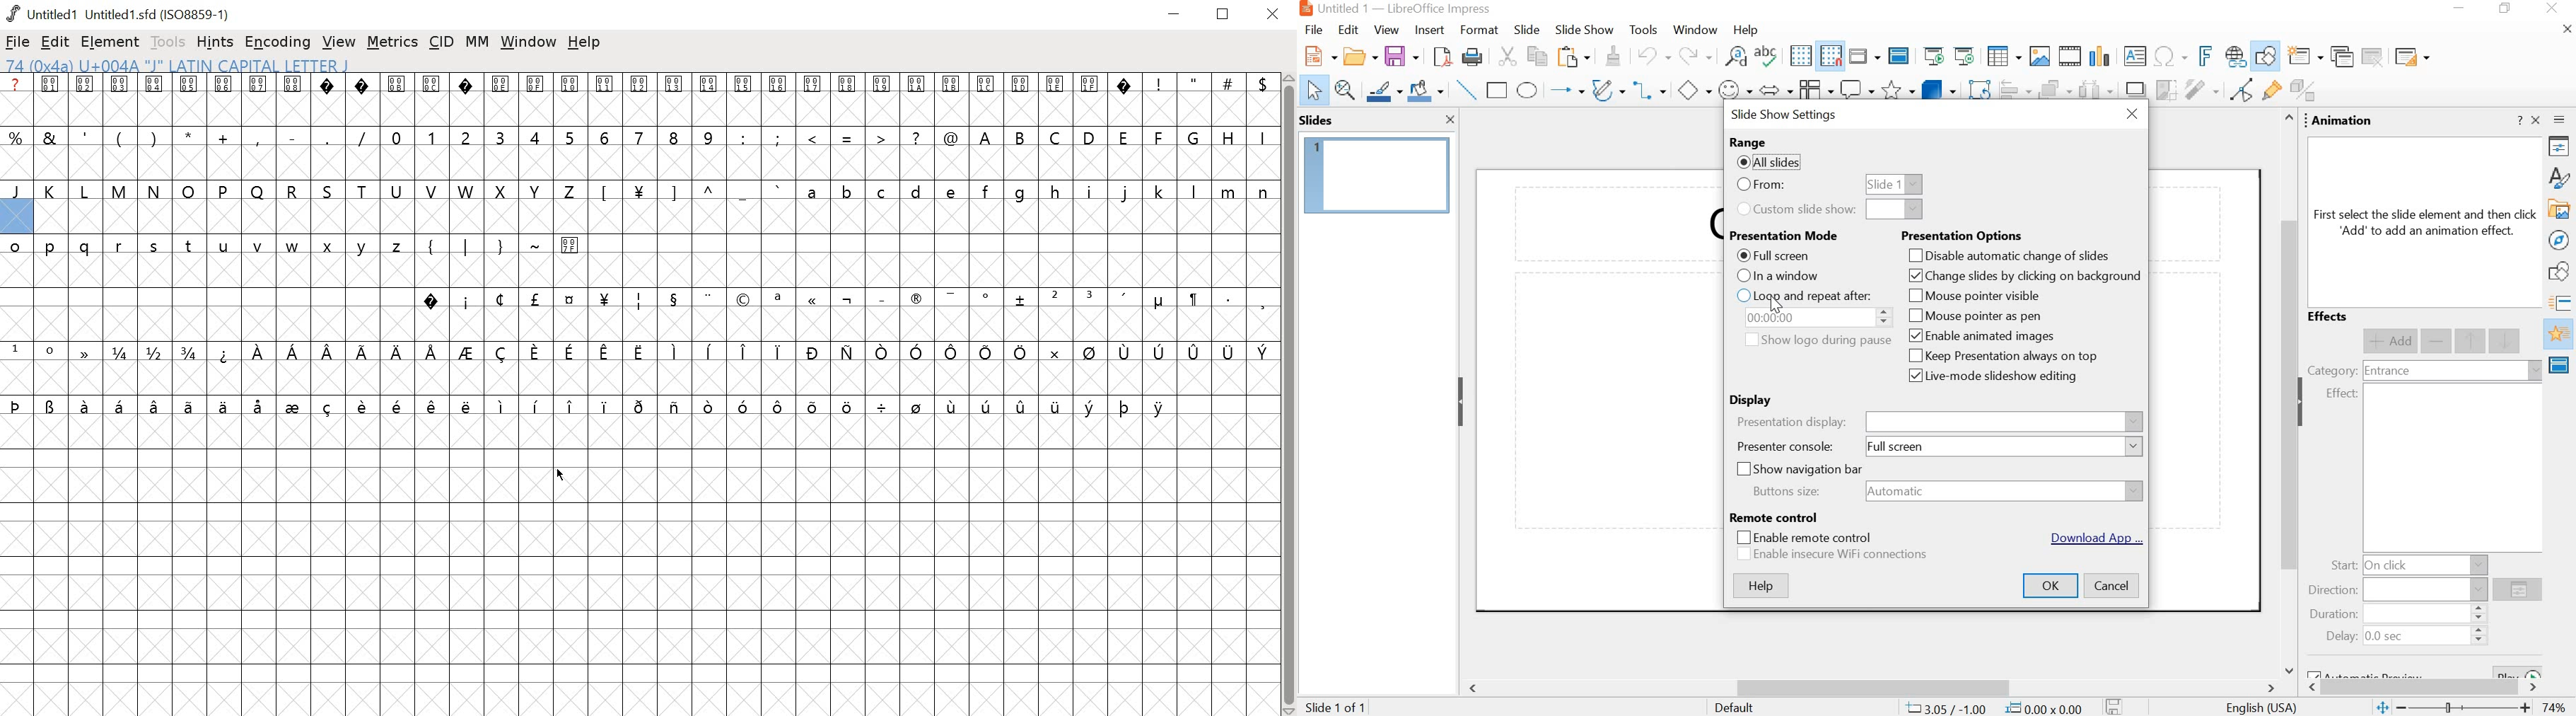  I want to click on symbols, so click(838, 301).